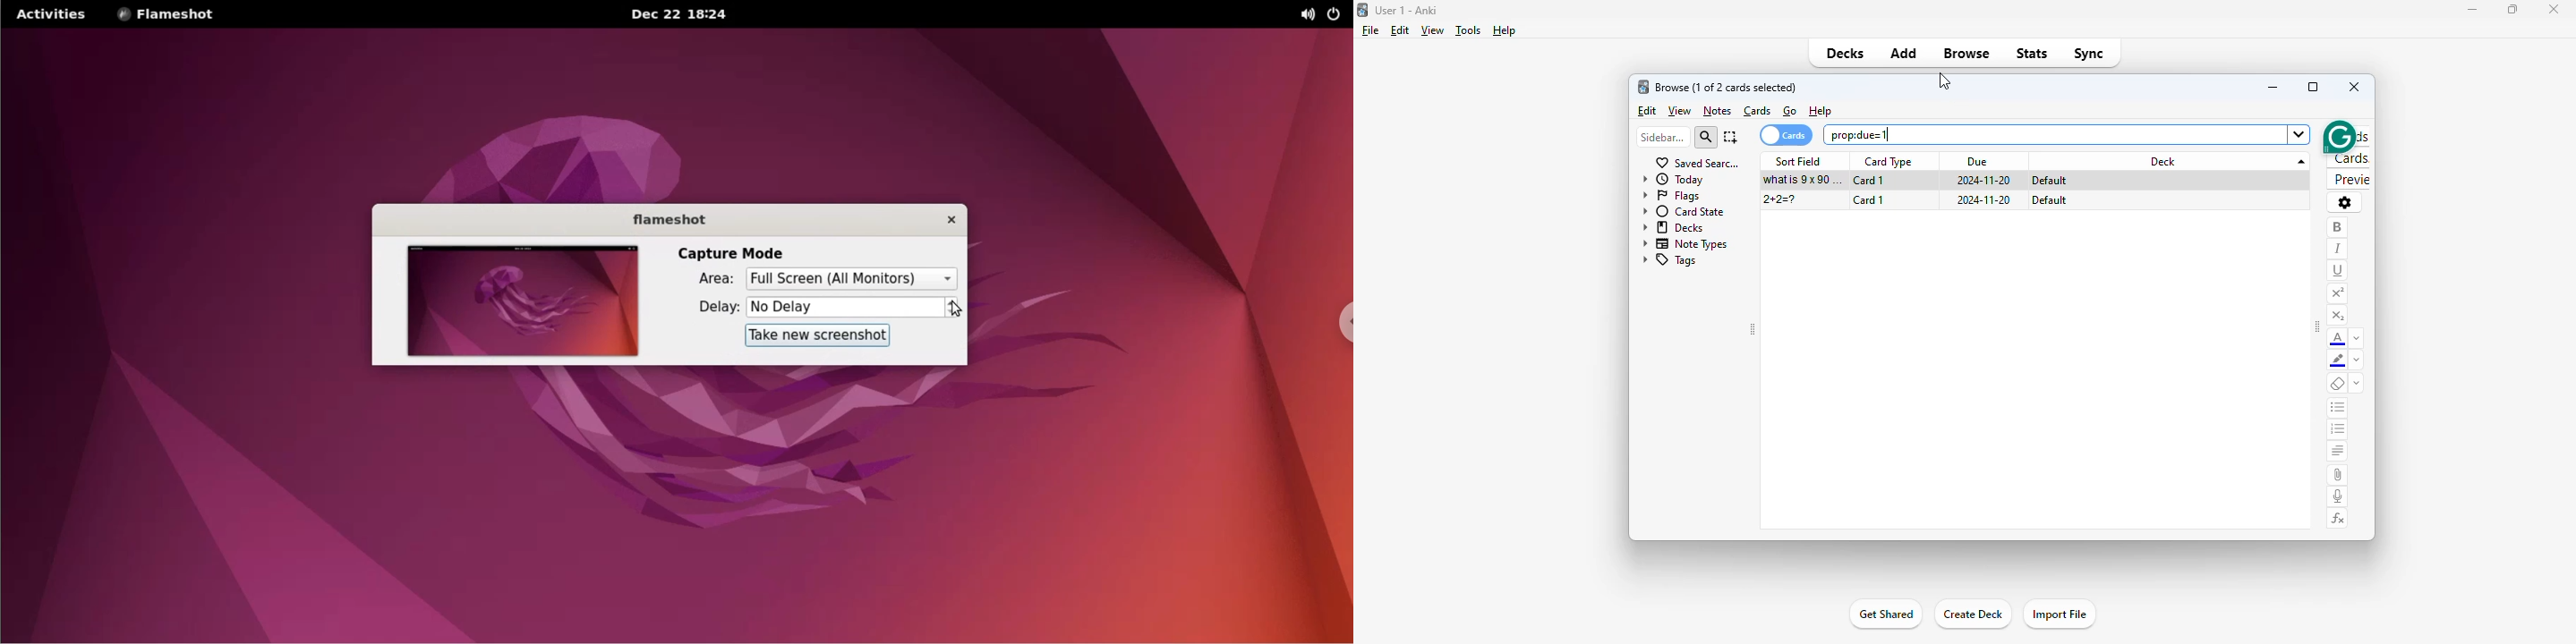  Describe the element at coordinates (1697, 164) in the screenshot. I see `saved searches` at that location.